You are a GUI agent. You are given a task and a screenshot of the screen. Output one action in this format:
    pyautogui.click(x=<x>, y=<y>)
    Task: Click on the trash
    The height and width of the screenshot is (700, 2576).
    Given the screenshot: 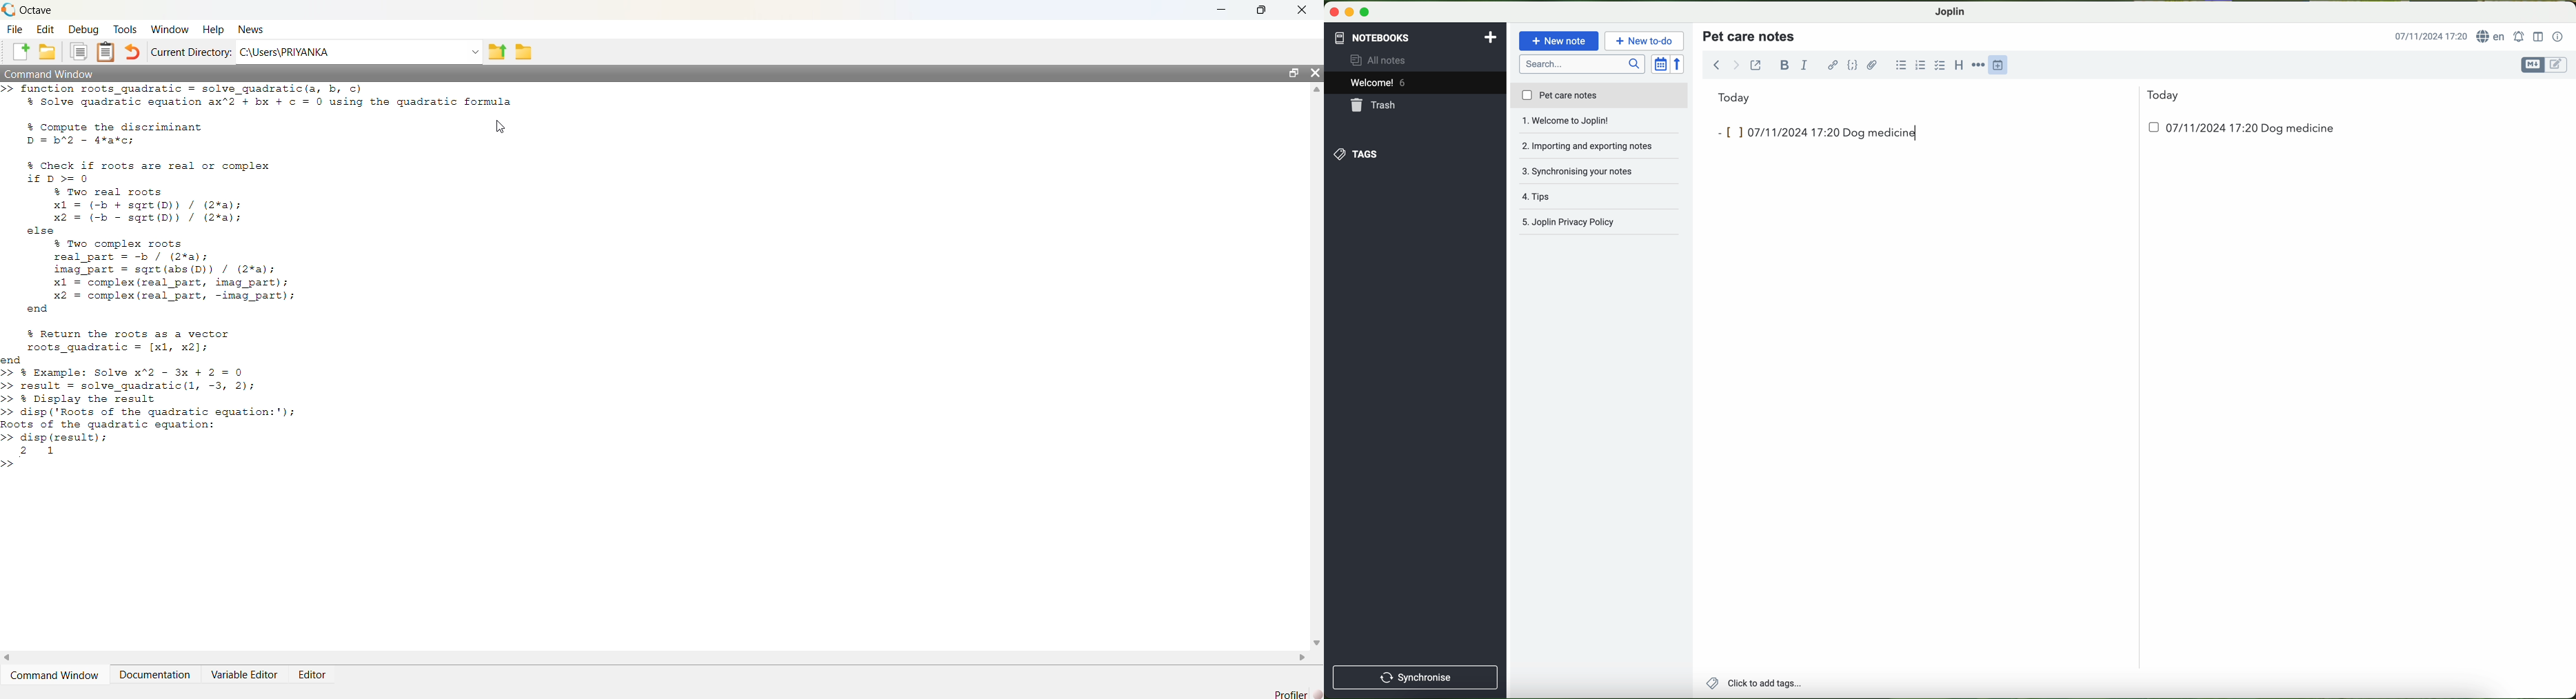 What is the action you would take?
    pyautogui.click(x=1374, y=106)
    